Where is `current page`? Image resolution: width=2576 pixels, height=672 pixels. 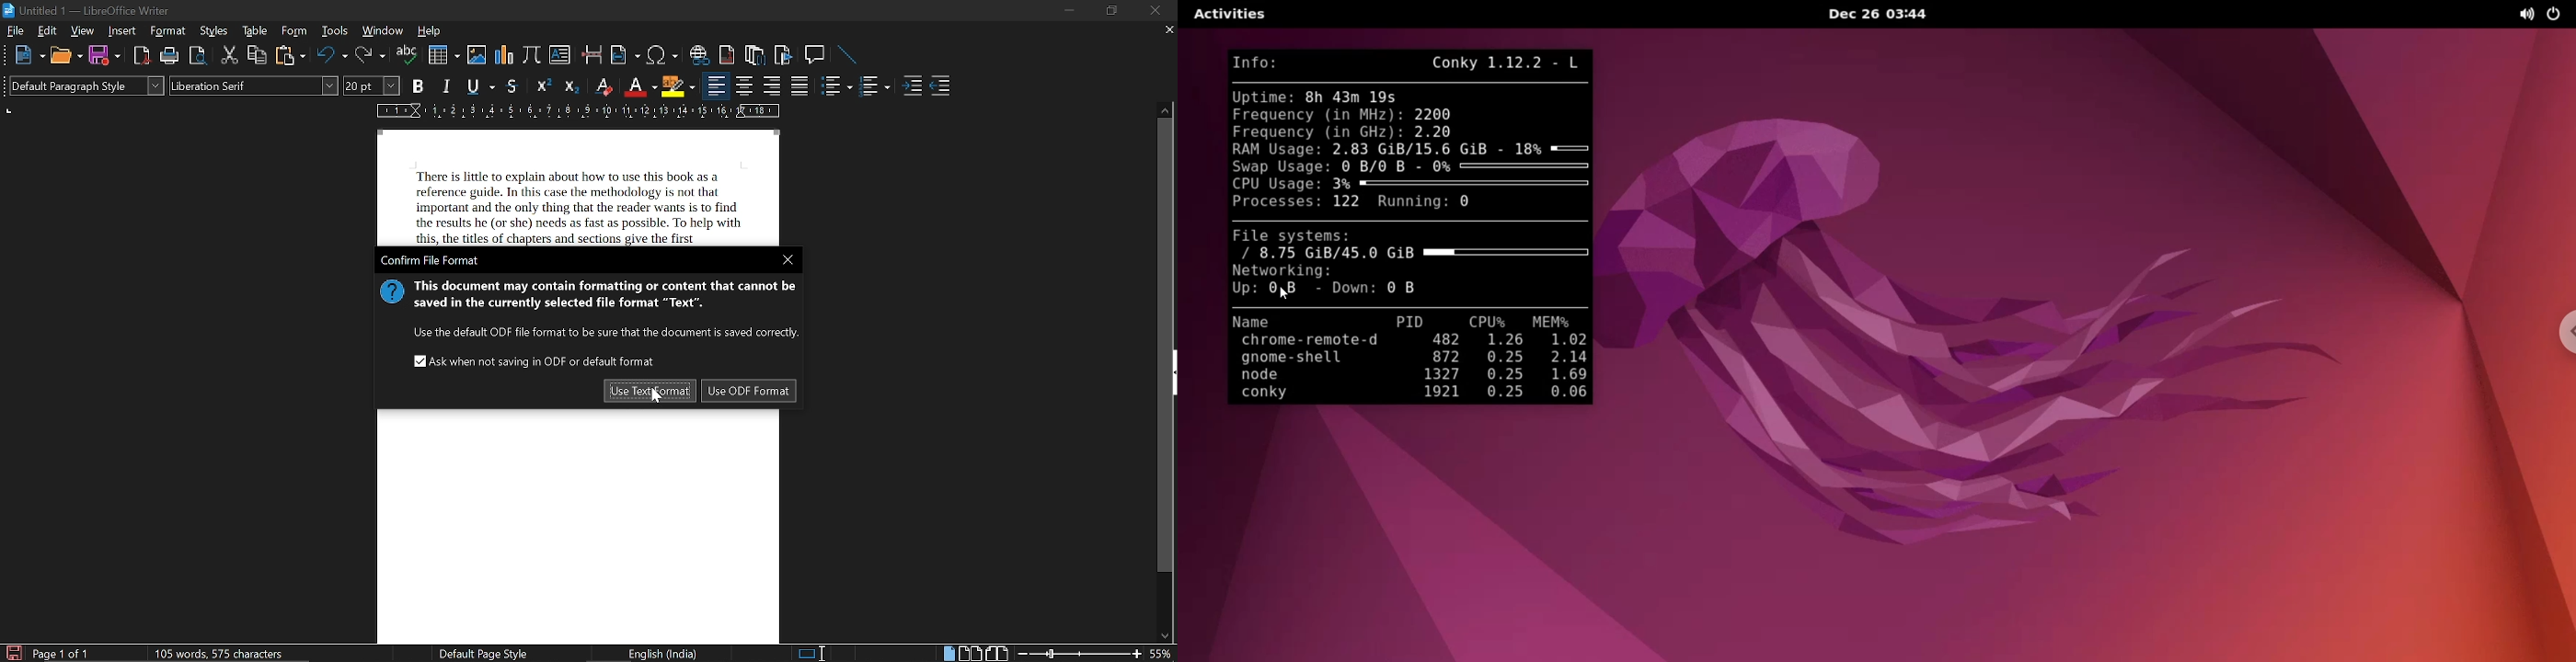 current page is located at coordinates (61, 654).